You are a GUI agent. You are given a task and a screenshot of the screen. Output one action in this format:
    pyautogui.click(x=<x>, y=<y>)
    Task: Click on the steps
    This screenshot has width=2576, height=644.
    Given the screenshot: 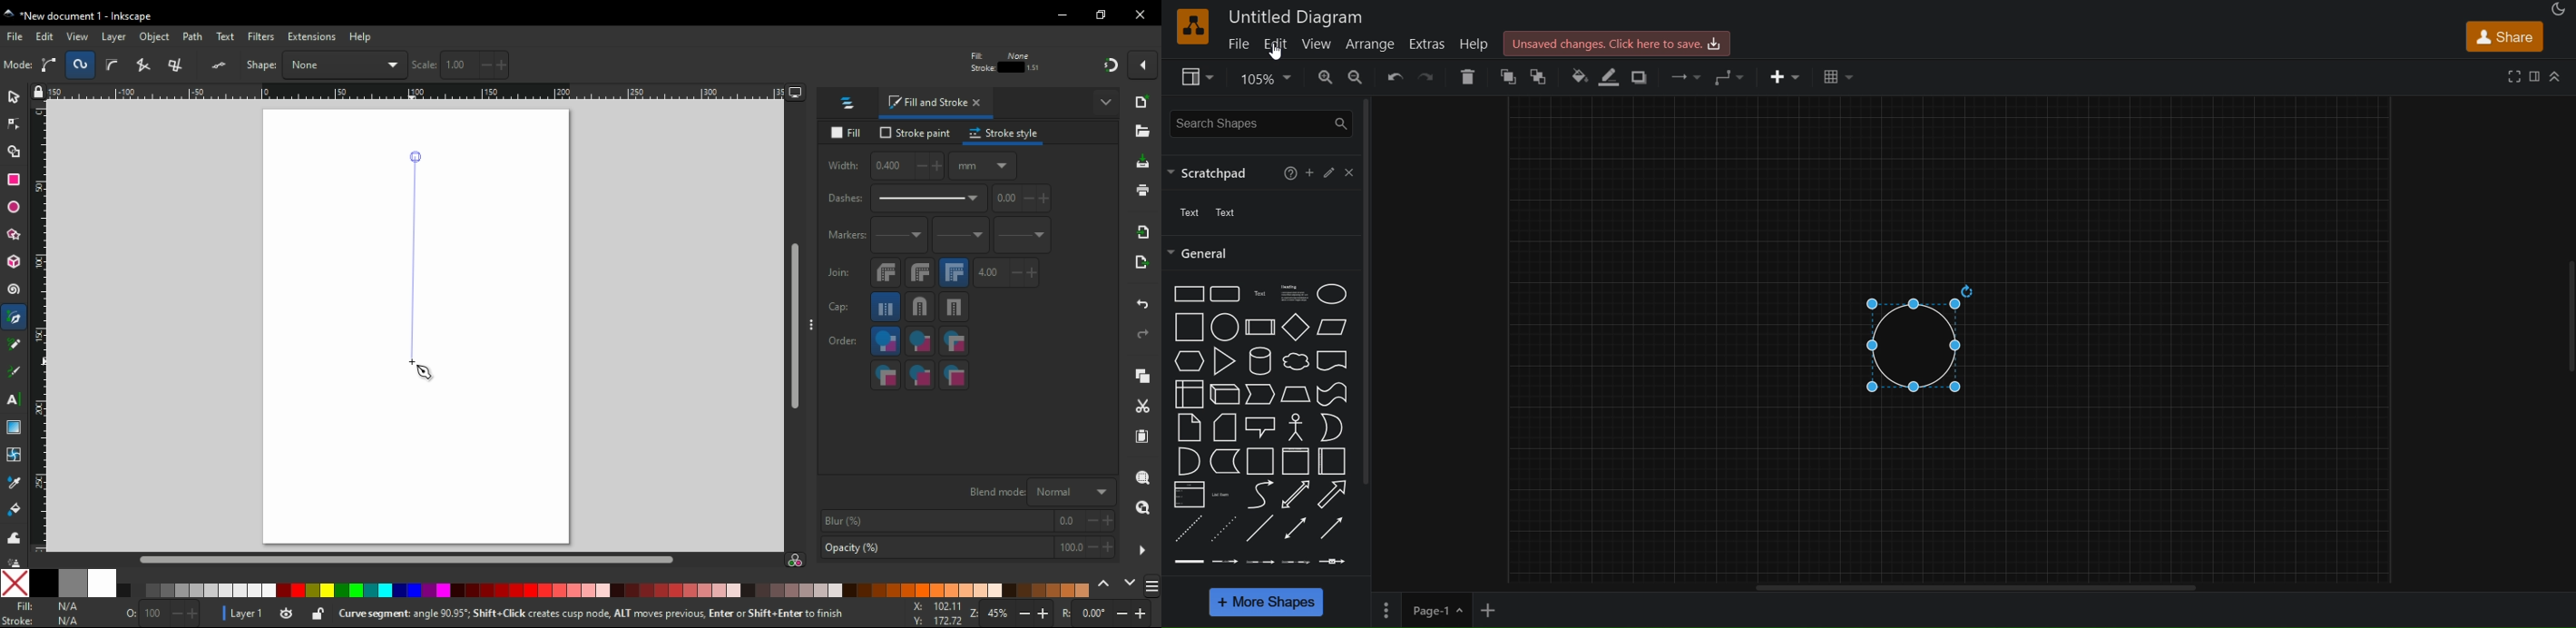 What is the action you would take?
    pyautogui.click(x=1260, y=396)
    